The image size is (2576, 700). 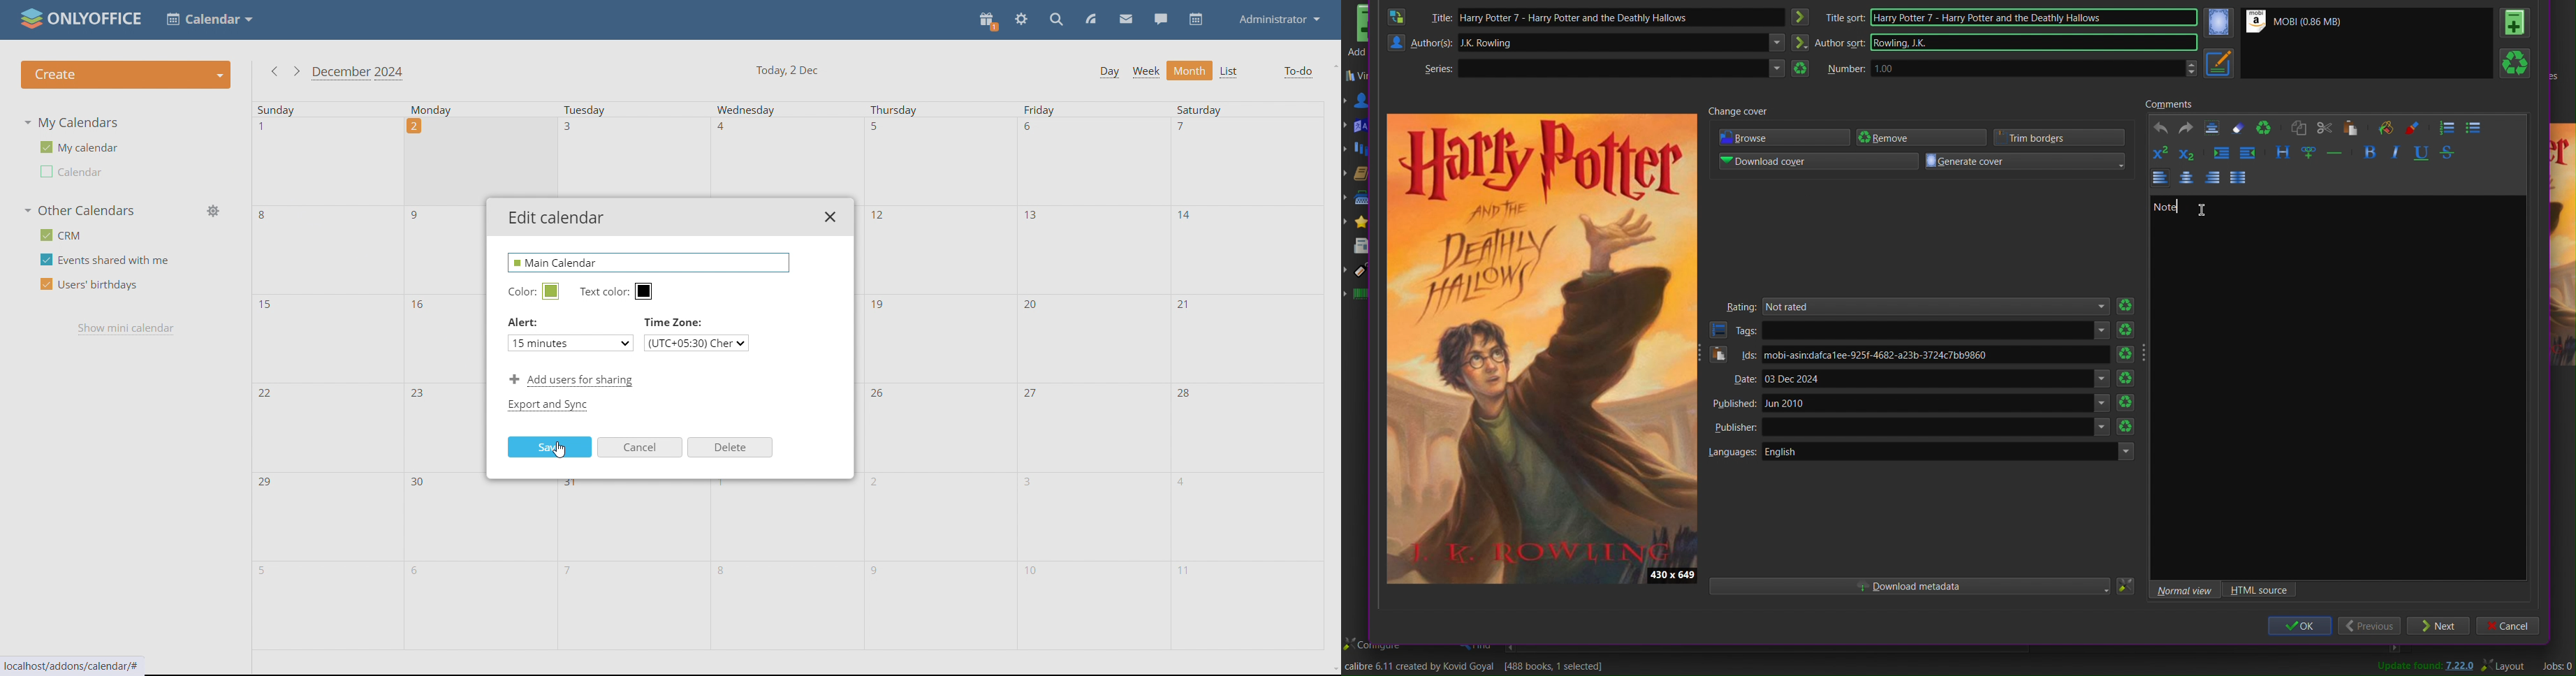 I want to click on News, so click(x=1362, y=246).